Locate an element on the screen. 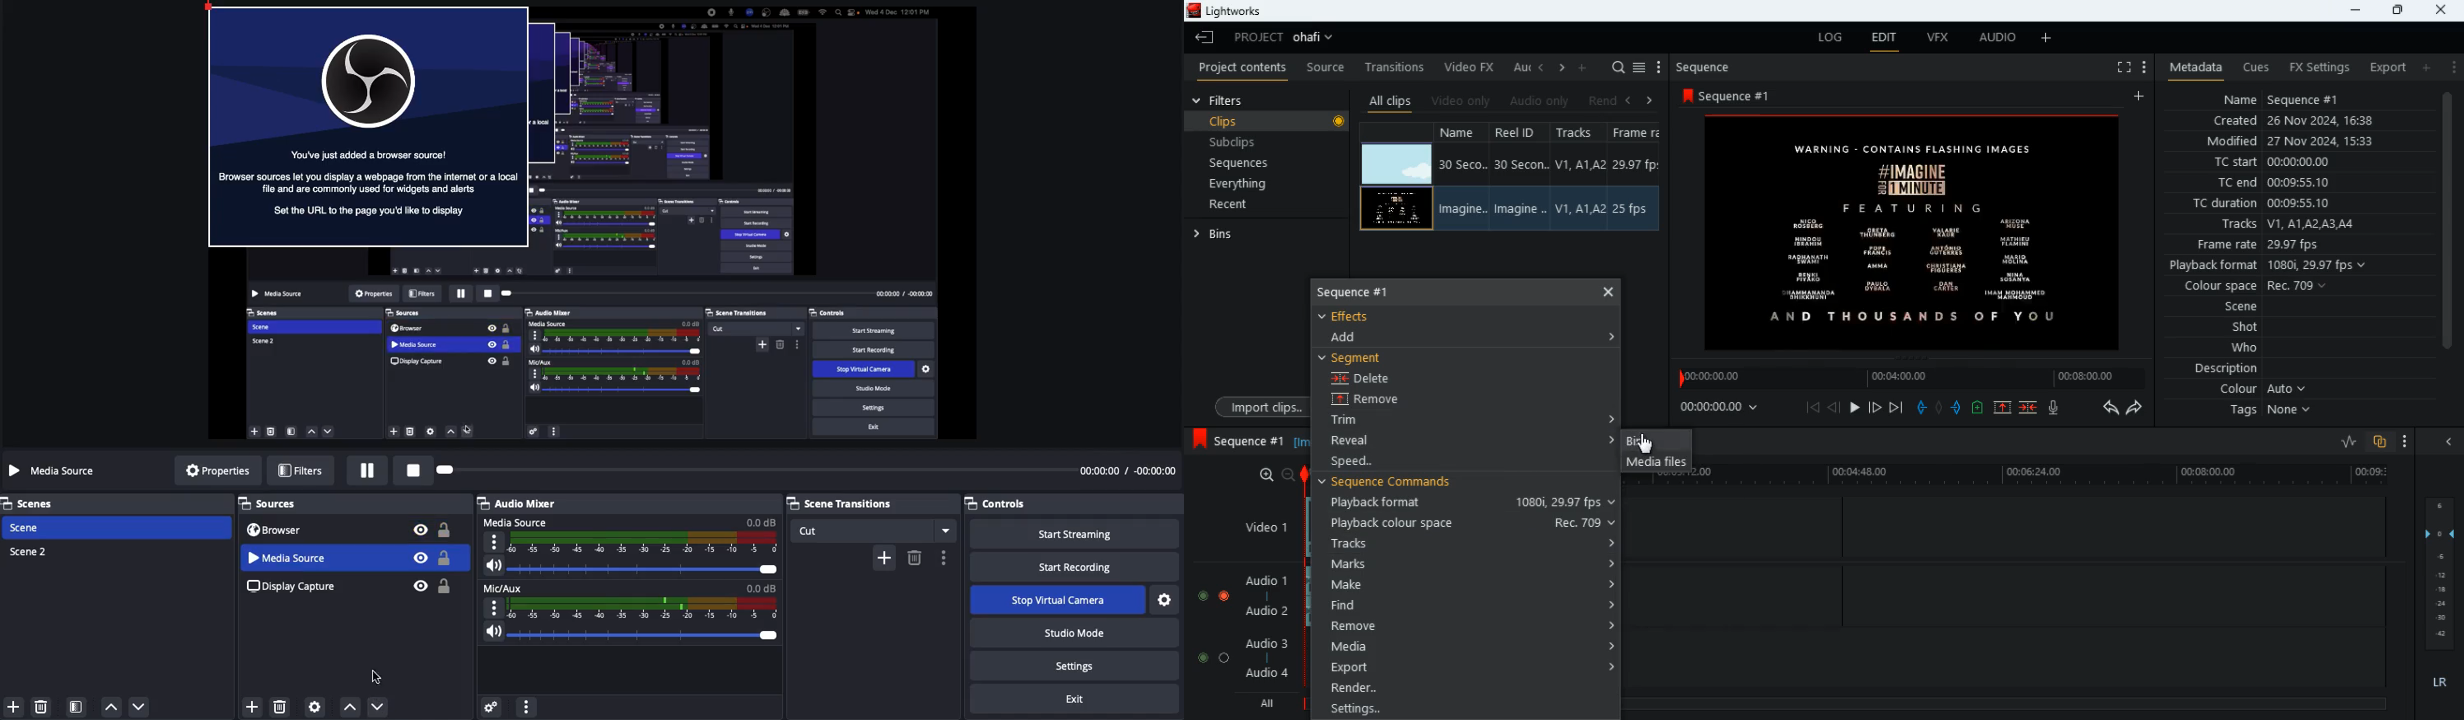 The height and width of the screenshot is (728, 2464). Moved down is located at coordinates (380, 675).